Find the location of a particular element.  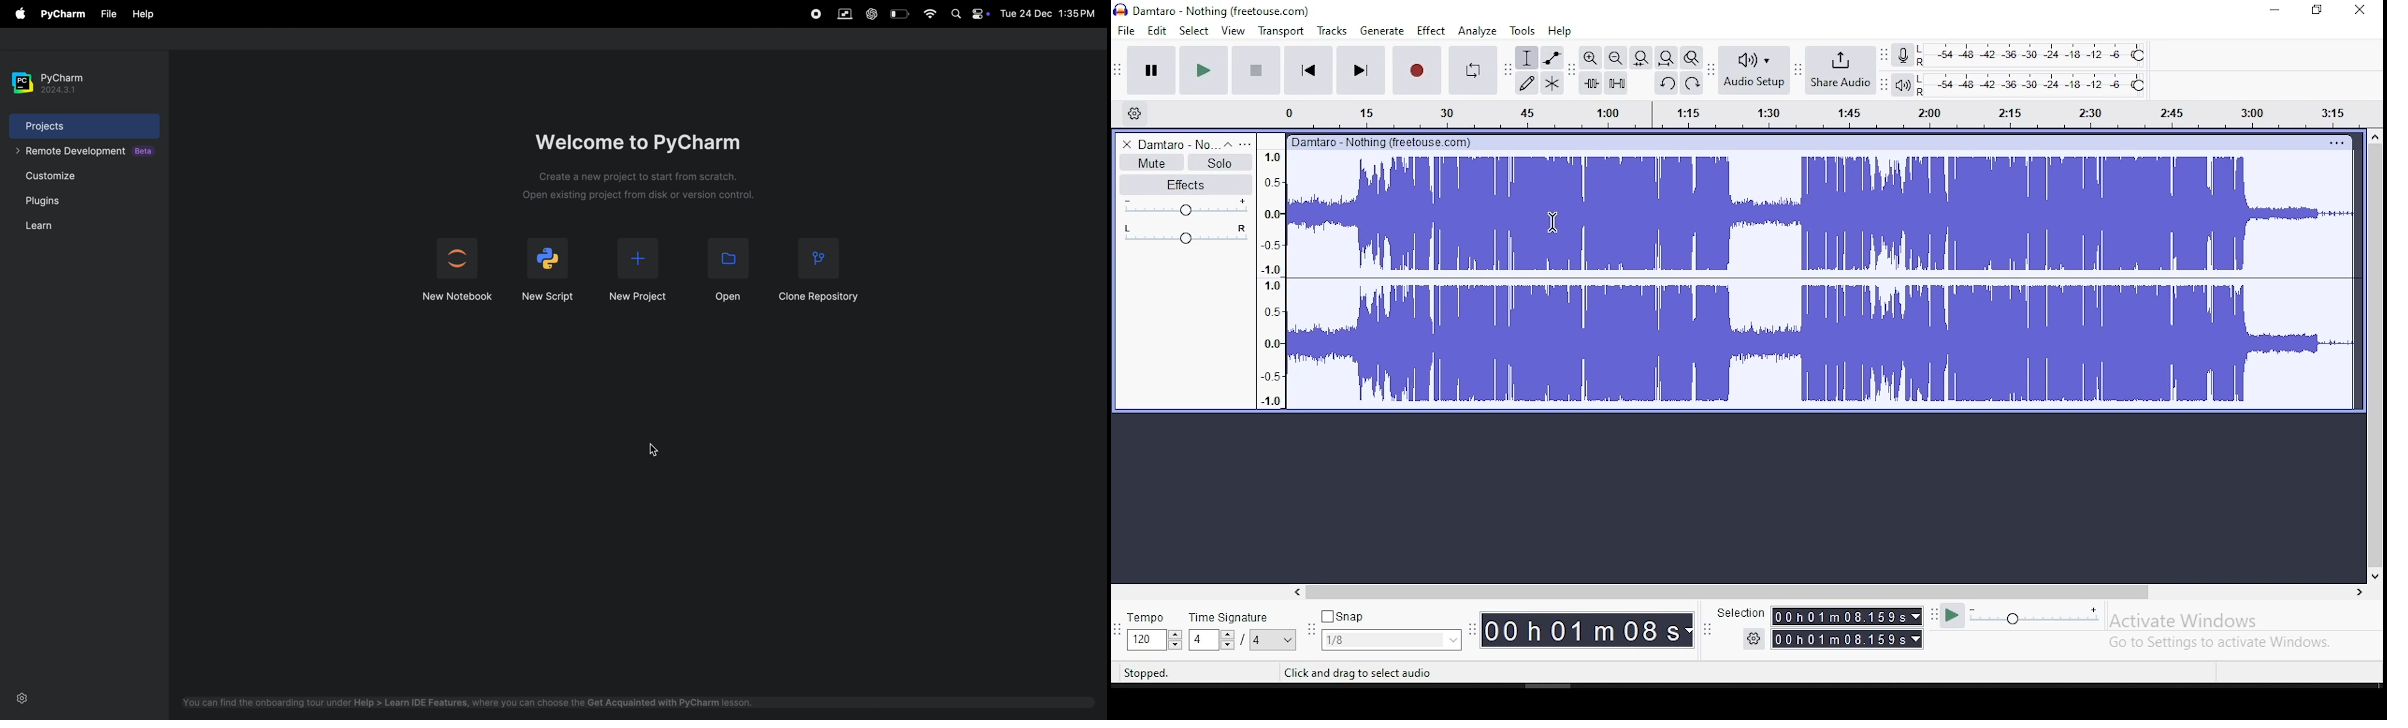

date and time is located at coordinates (1048, 11).